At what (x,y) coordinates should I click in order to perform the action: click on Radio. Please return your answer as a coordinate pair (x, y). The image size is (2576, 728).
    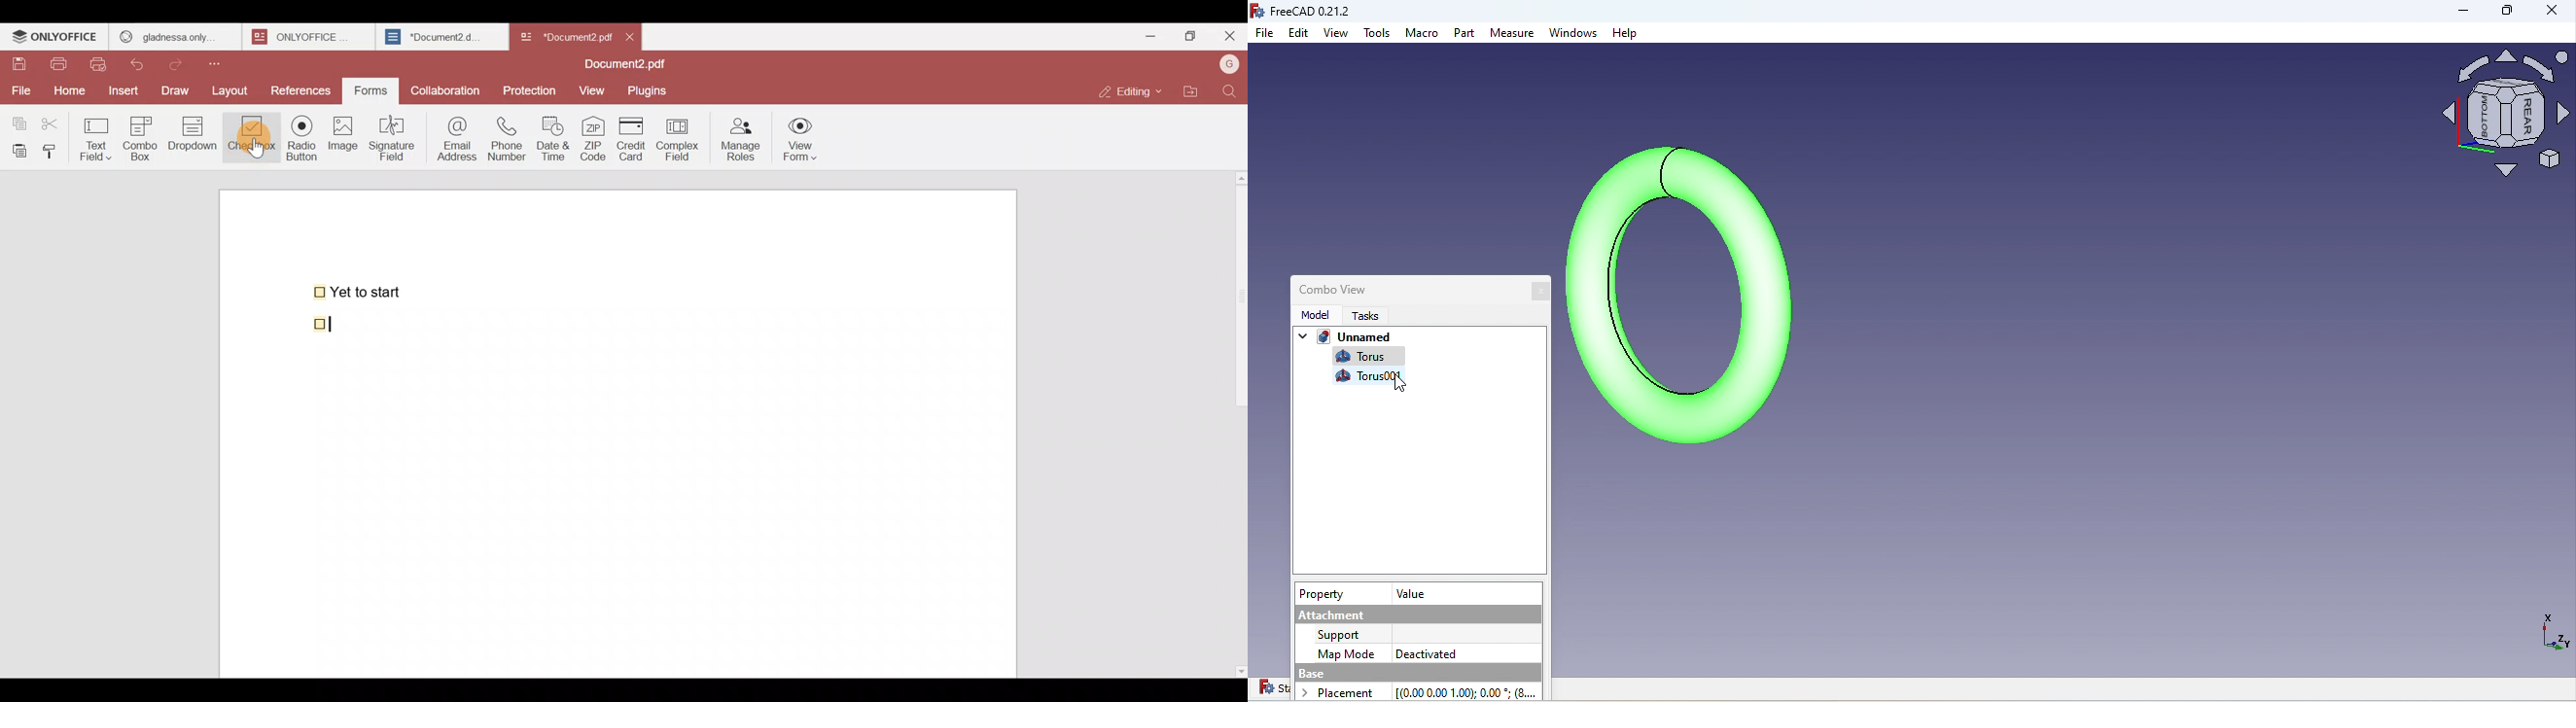
    Looking at the image, I should click on (298, 141).